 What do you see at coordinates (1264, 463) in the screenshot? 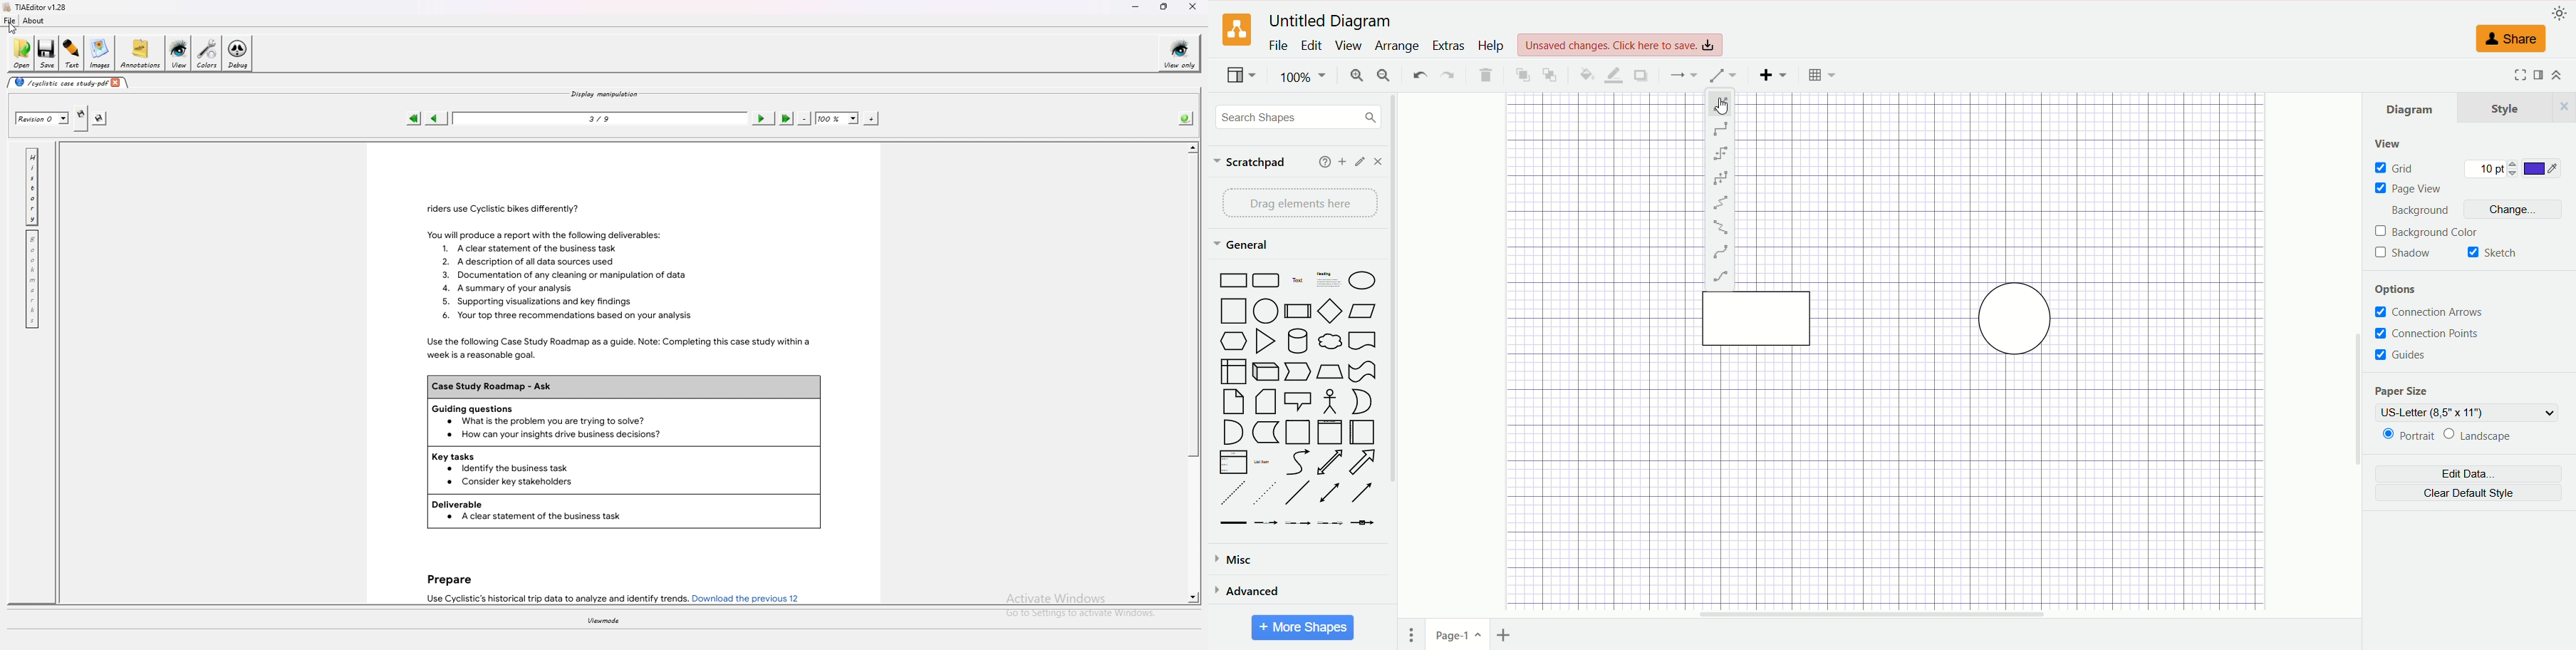
I see `List Item` at bounding box center [1264, 463].